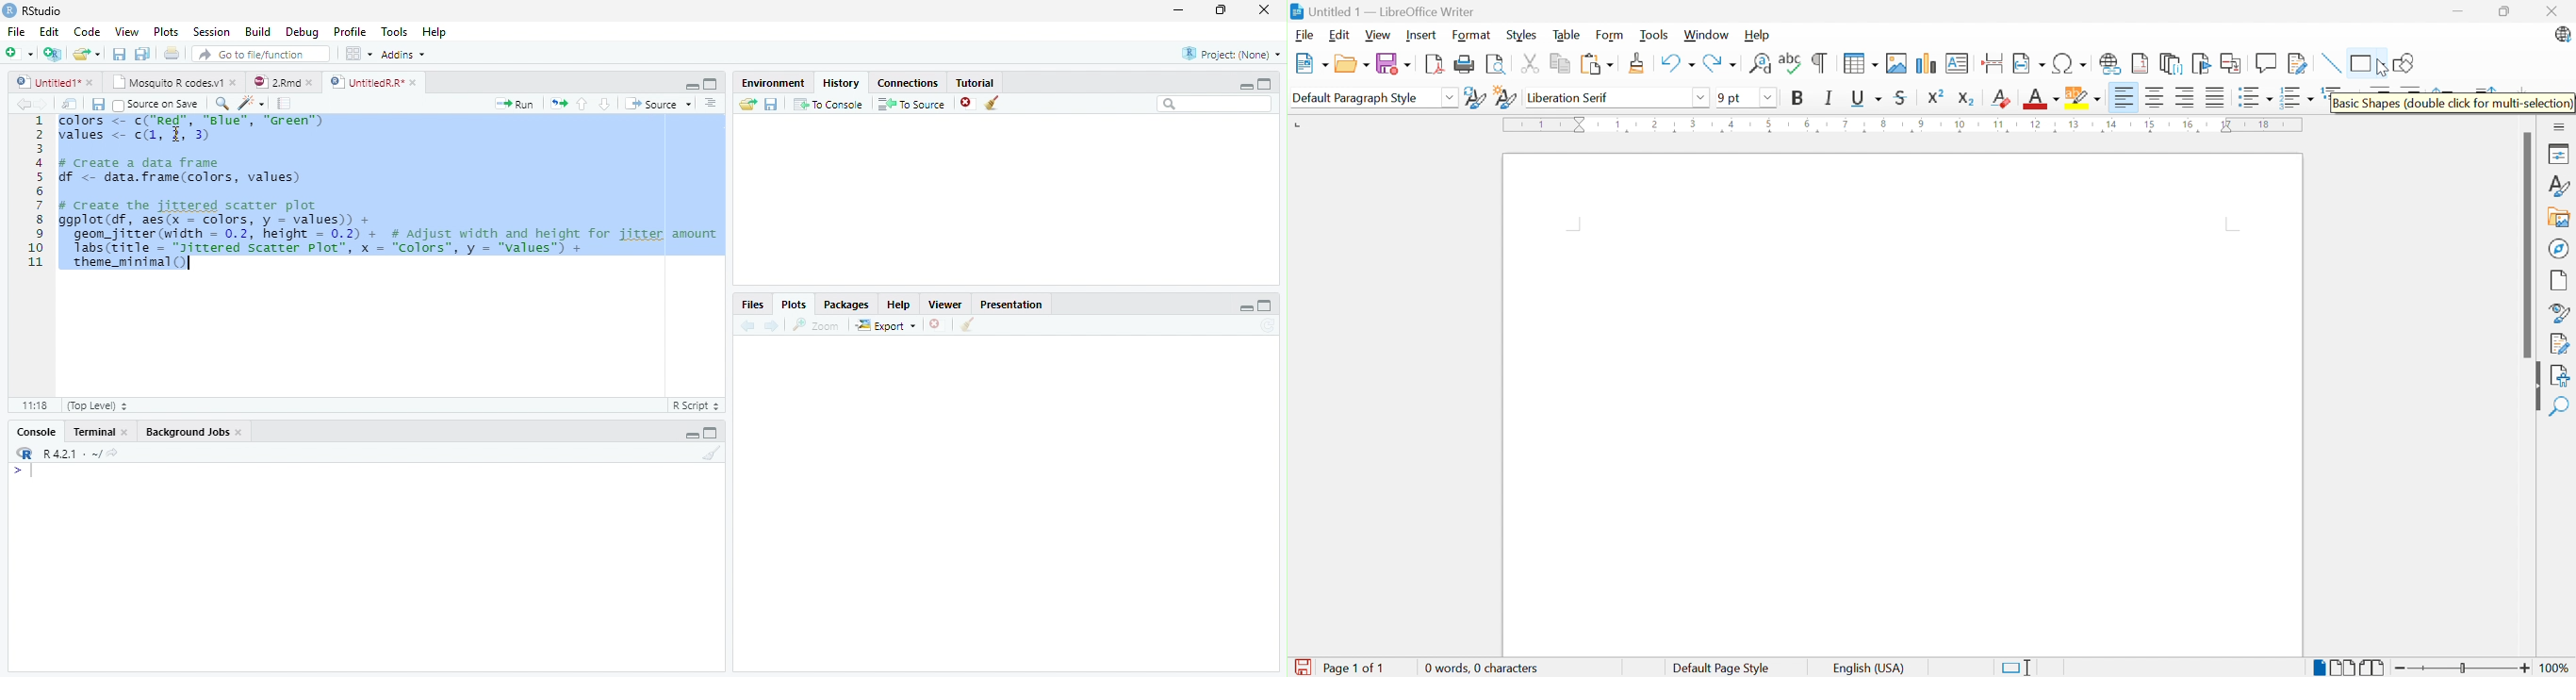  Describe the element at coordinates (1302, 668) in the screenshot. I see `The document has been modified. Click to save the document.` at that location.